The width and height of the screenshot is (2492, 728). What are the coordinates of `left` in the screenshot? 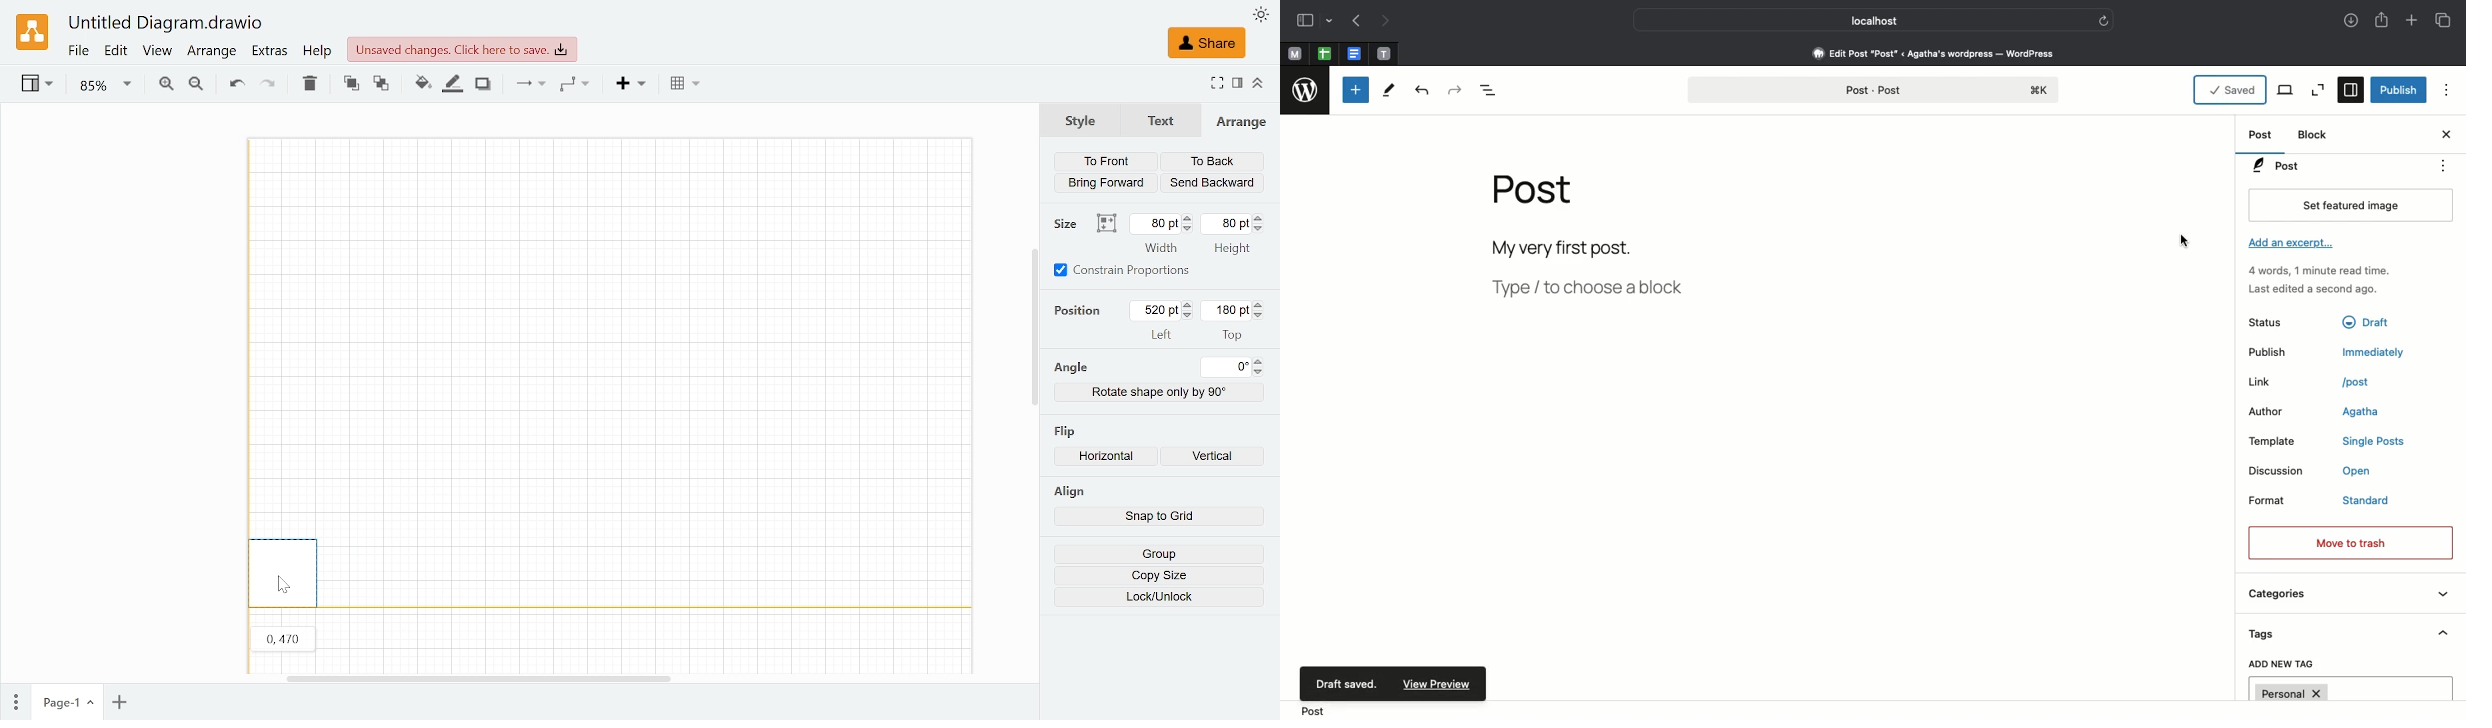 It's located at (1162, 334).